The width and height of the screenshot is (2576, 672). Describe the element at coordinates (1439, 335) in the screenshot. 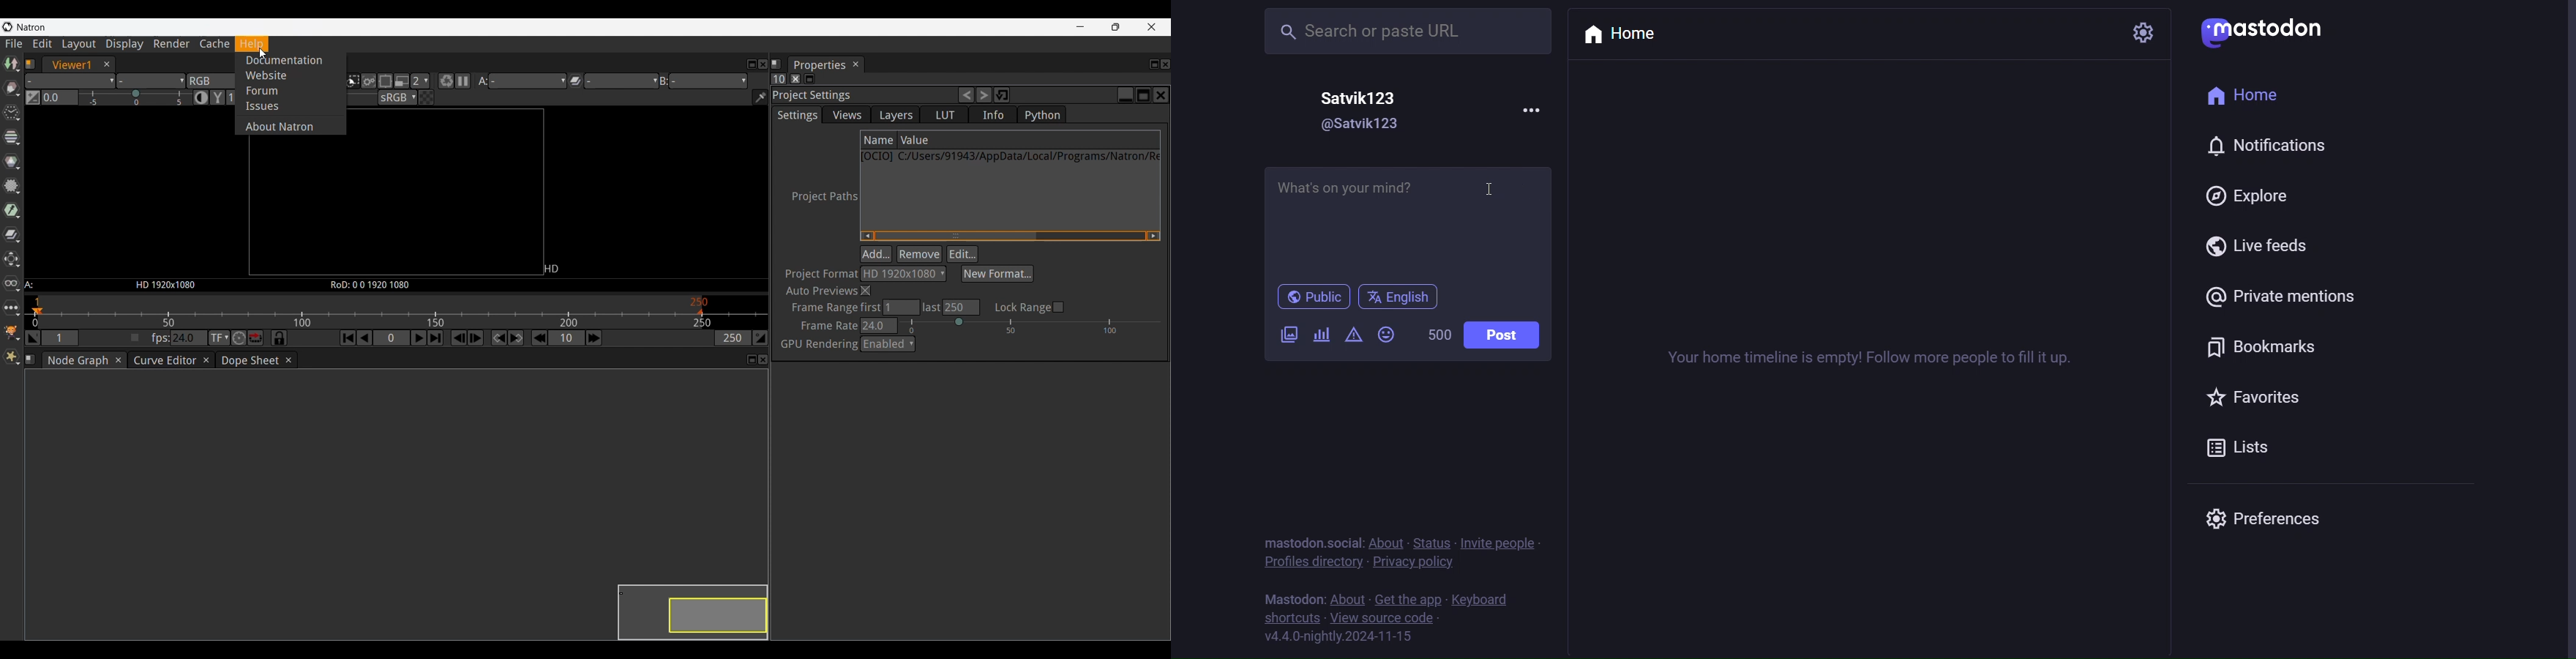

I see `word limit` at that location.